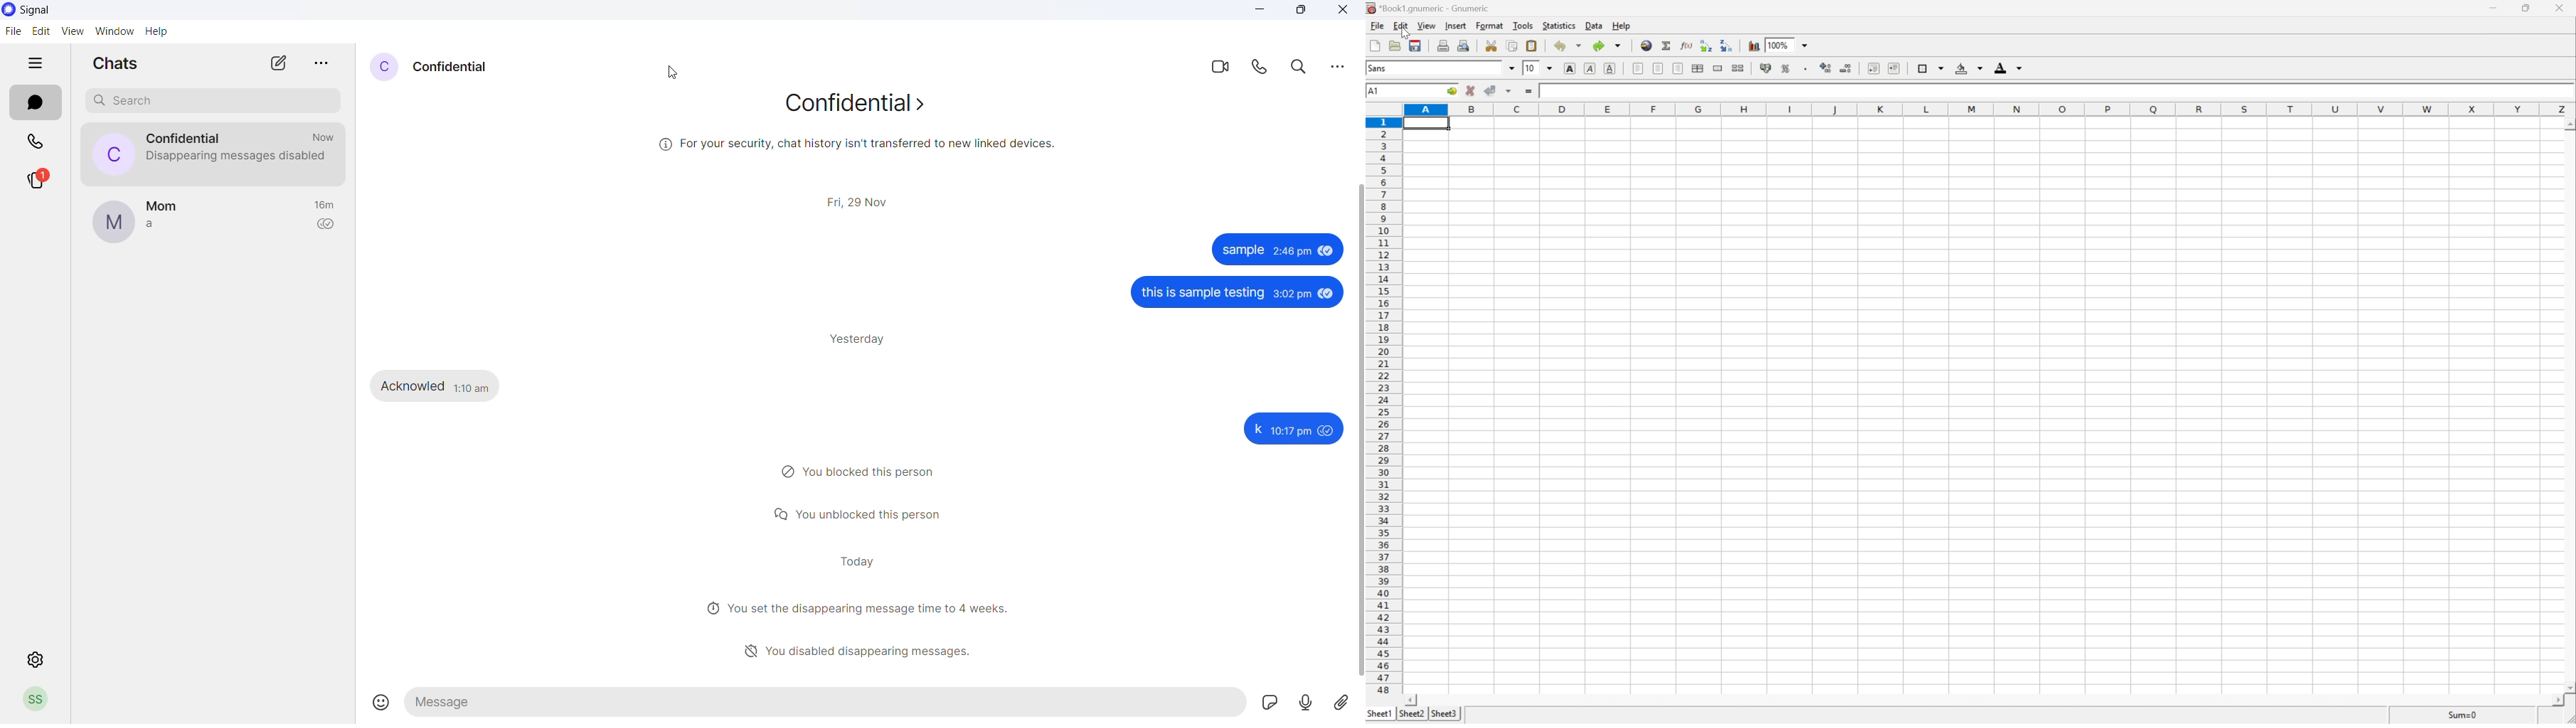 This screenshot has width=2576, height=728. I want to click on statistics, so click(1559, 27).